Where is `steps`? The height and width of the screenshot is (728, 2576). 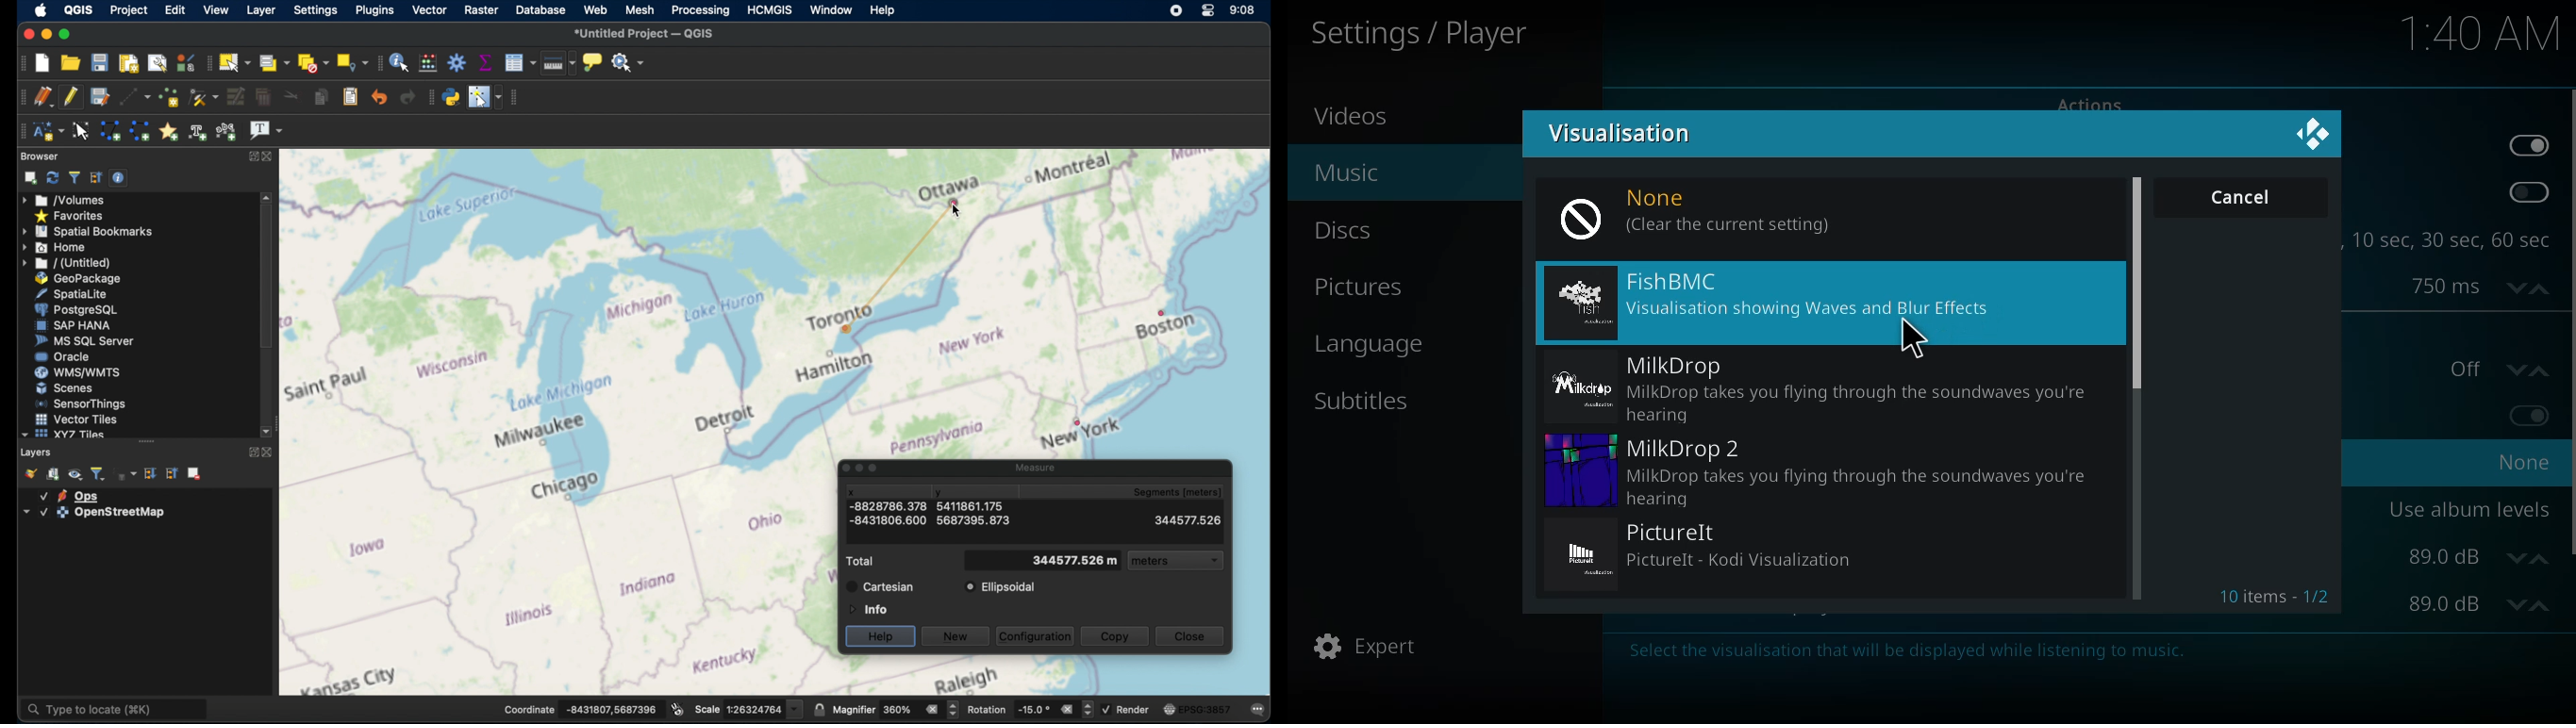
steps is located at coordinates (2451, 239).